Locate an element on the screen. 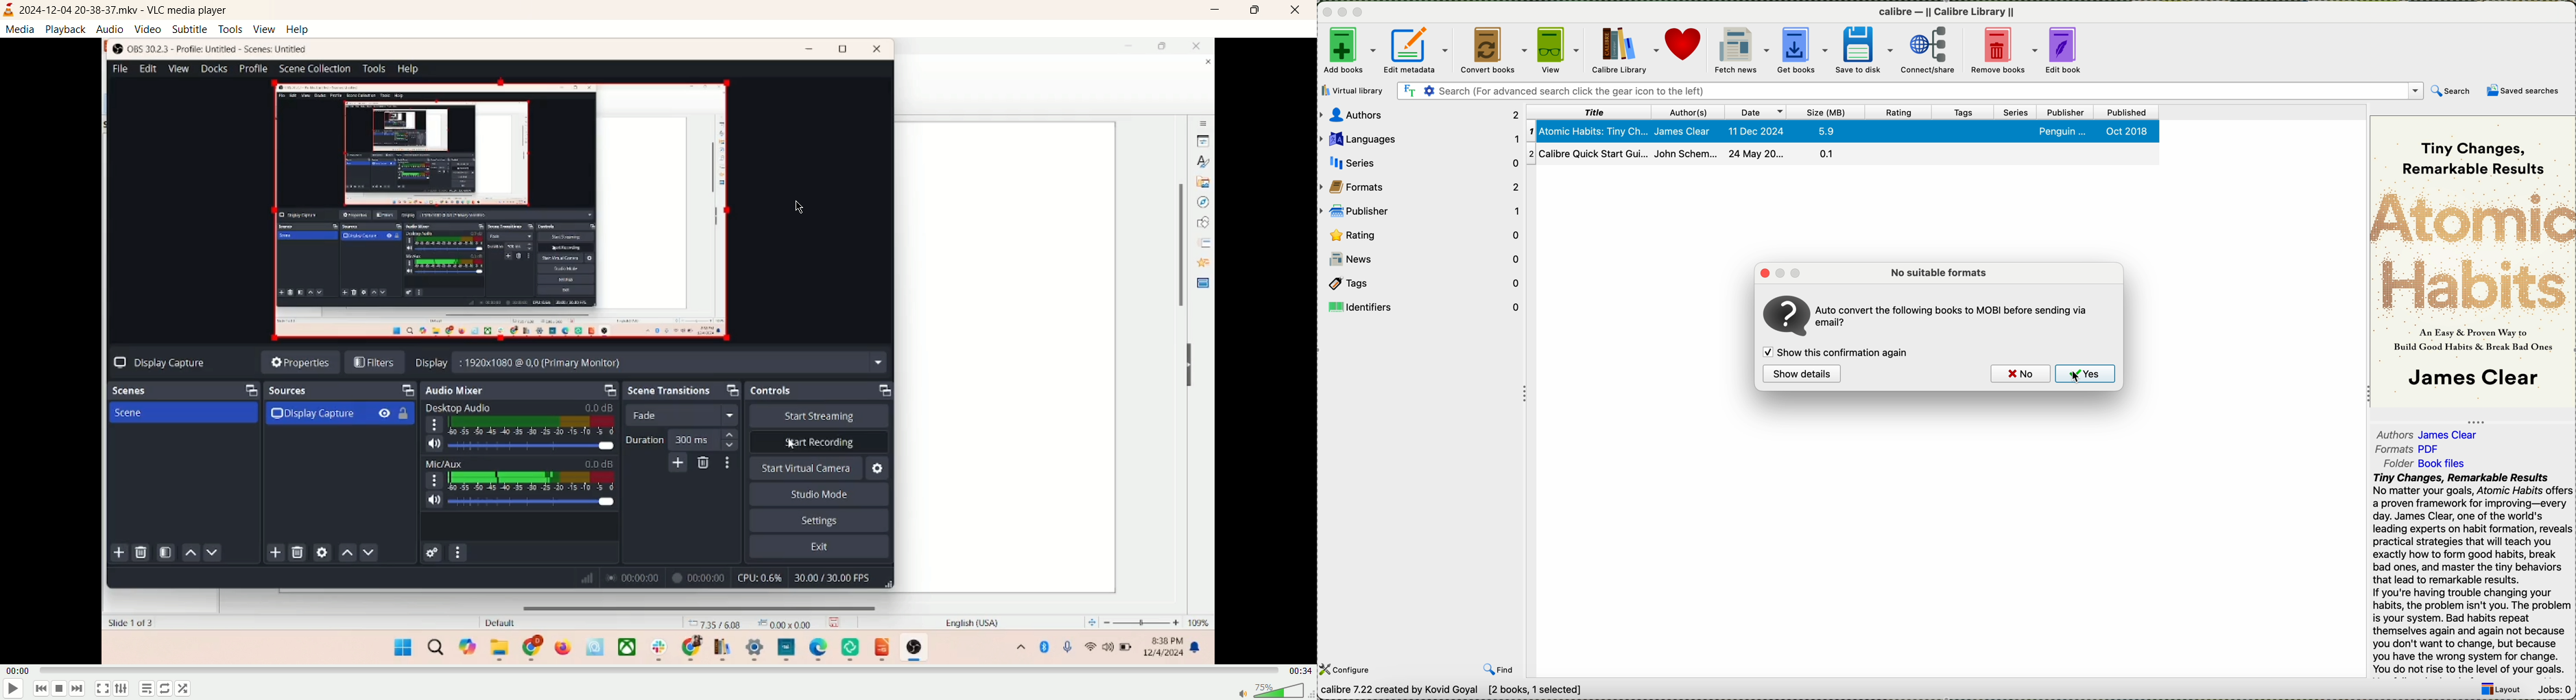 Image resolution: width=2576 pixels, height=700 pixels. second book is located at coordinates (1844, 156).